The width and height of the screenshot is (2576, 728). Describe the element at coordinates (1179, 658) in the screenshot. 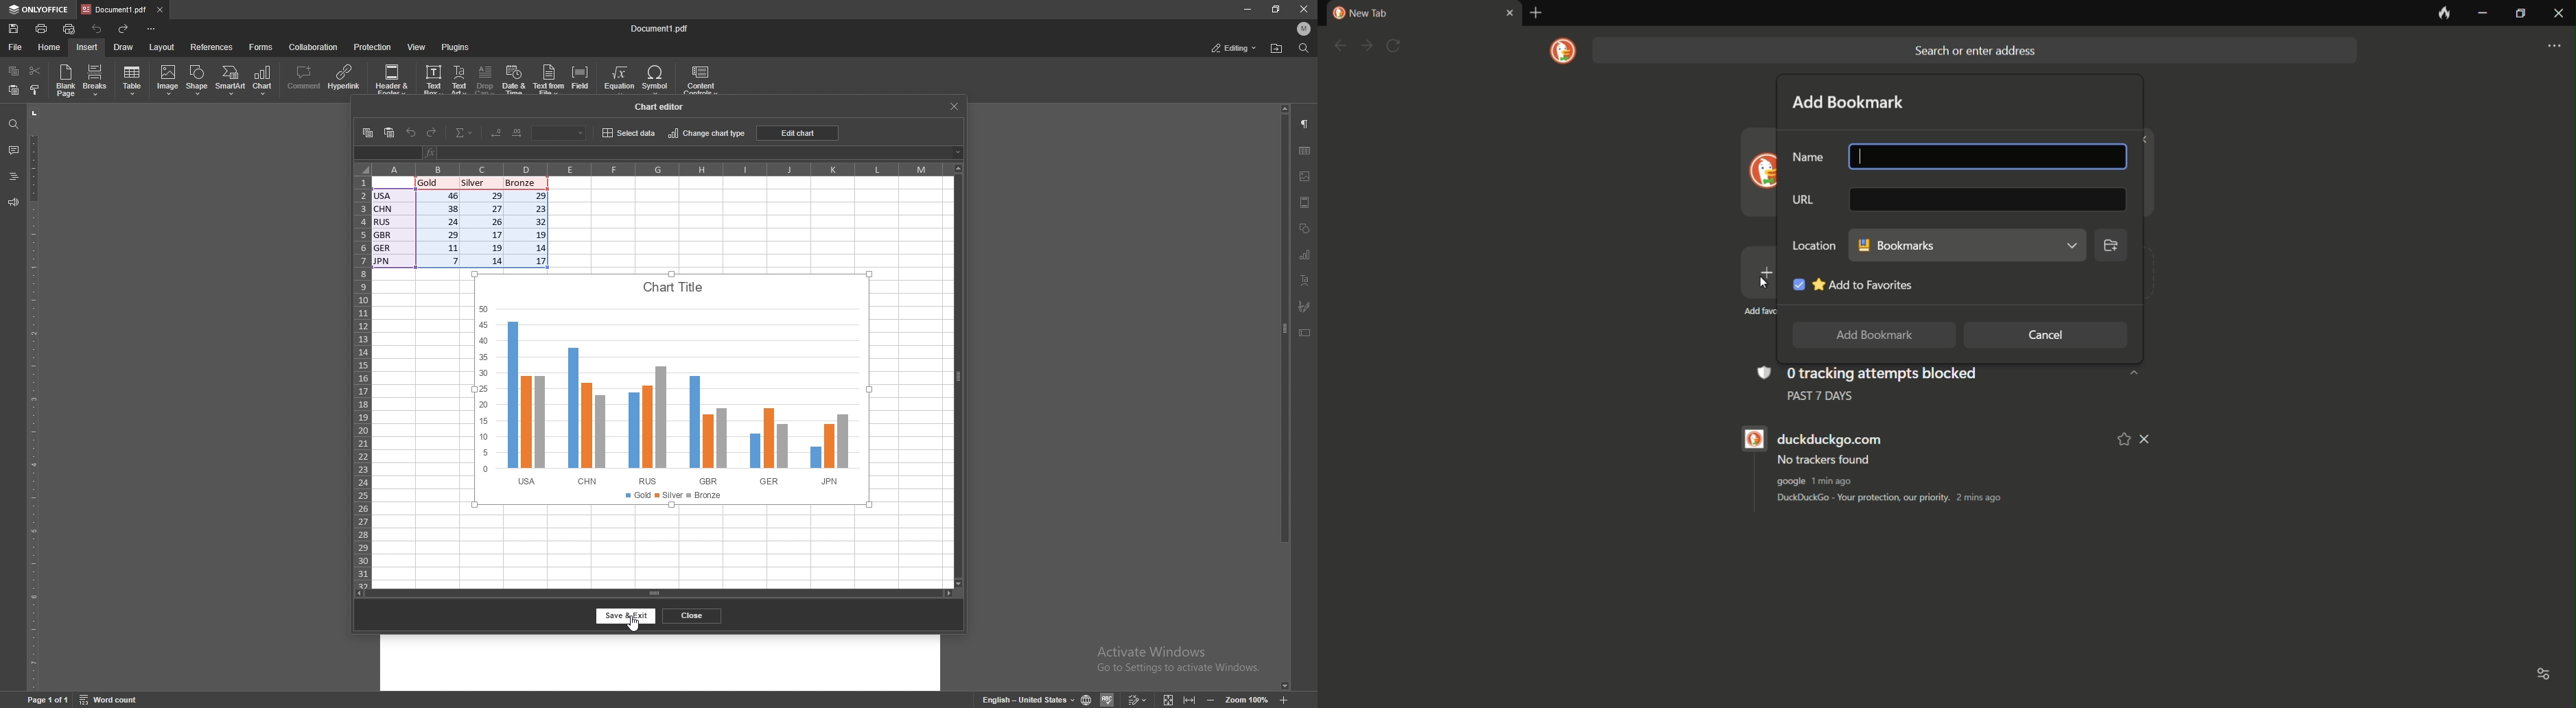

I see `Activate windows` at that location.